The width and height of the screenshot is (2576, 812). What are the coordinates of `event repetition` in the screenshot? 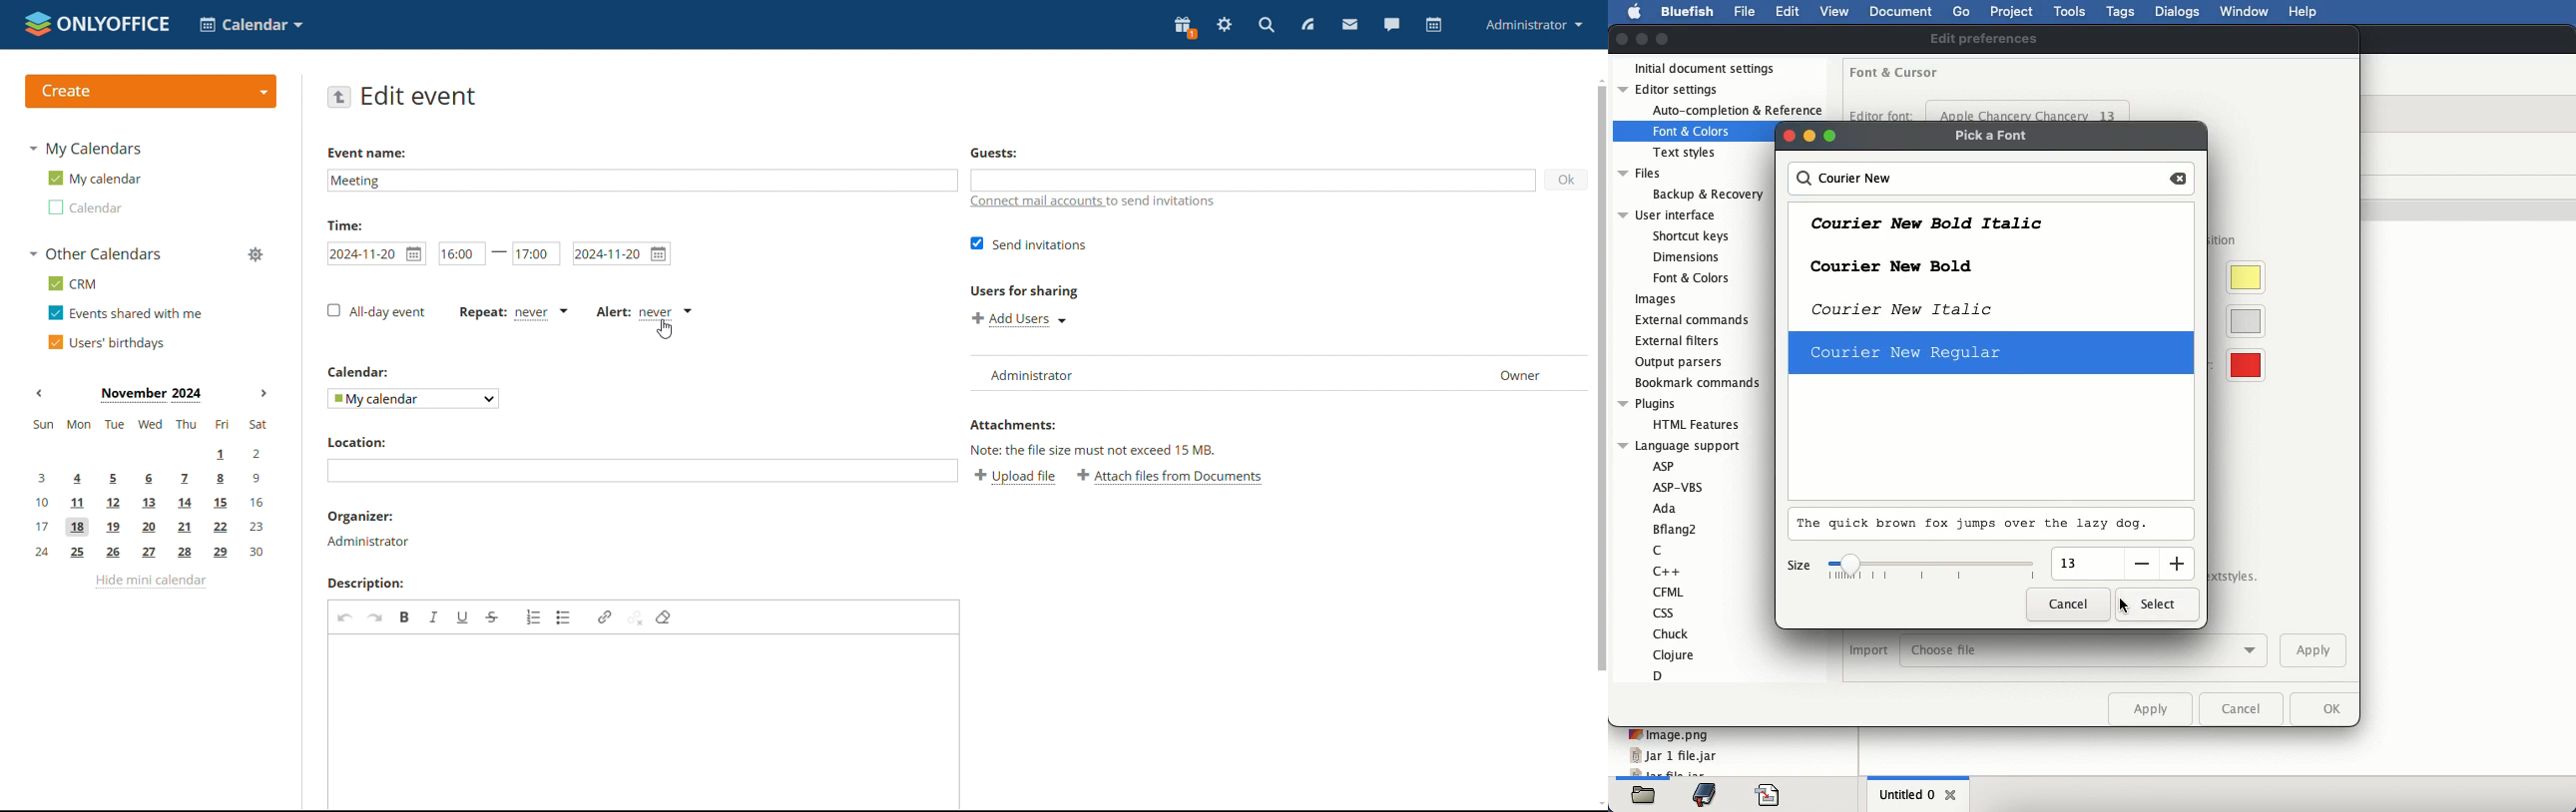 It's located at (513, 313).